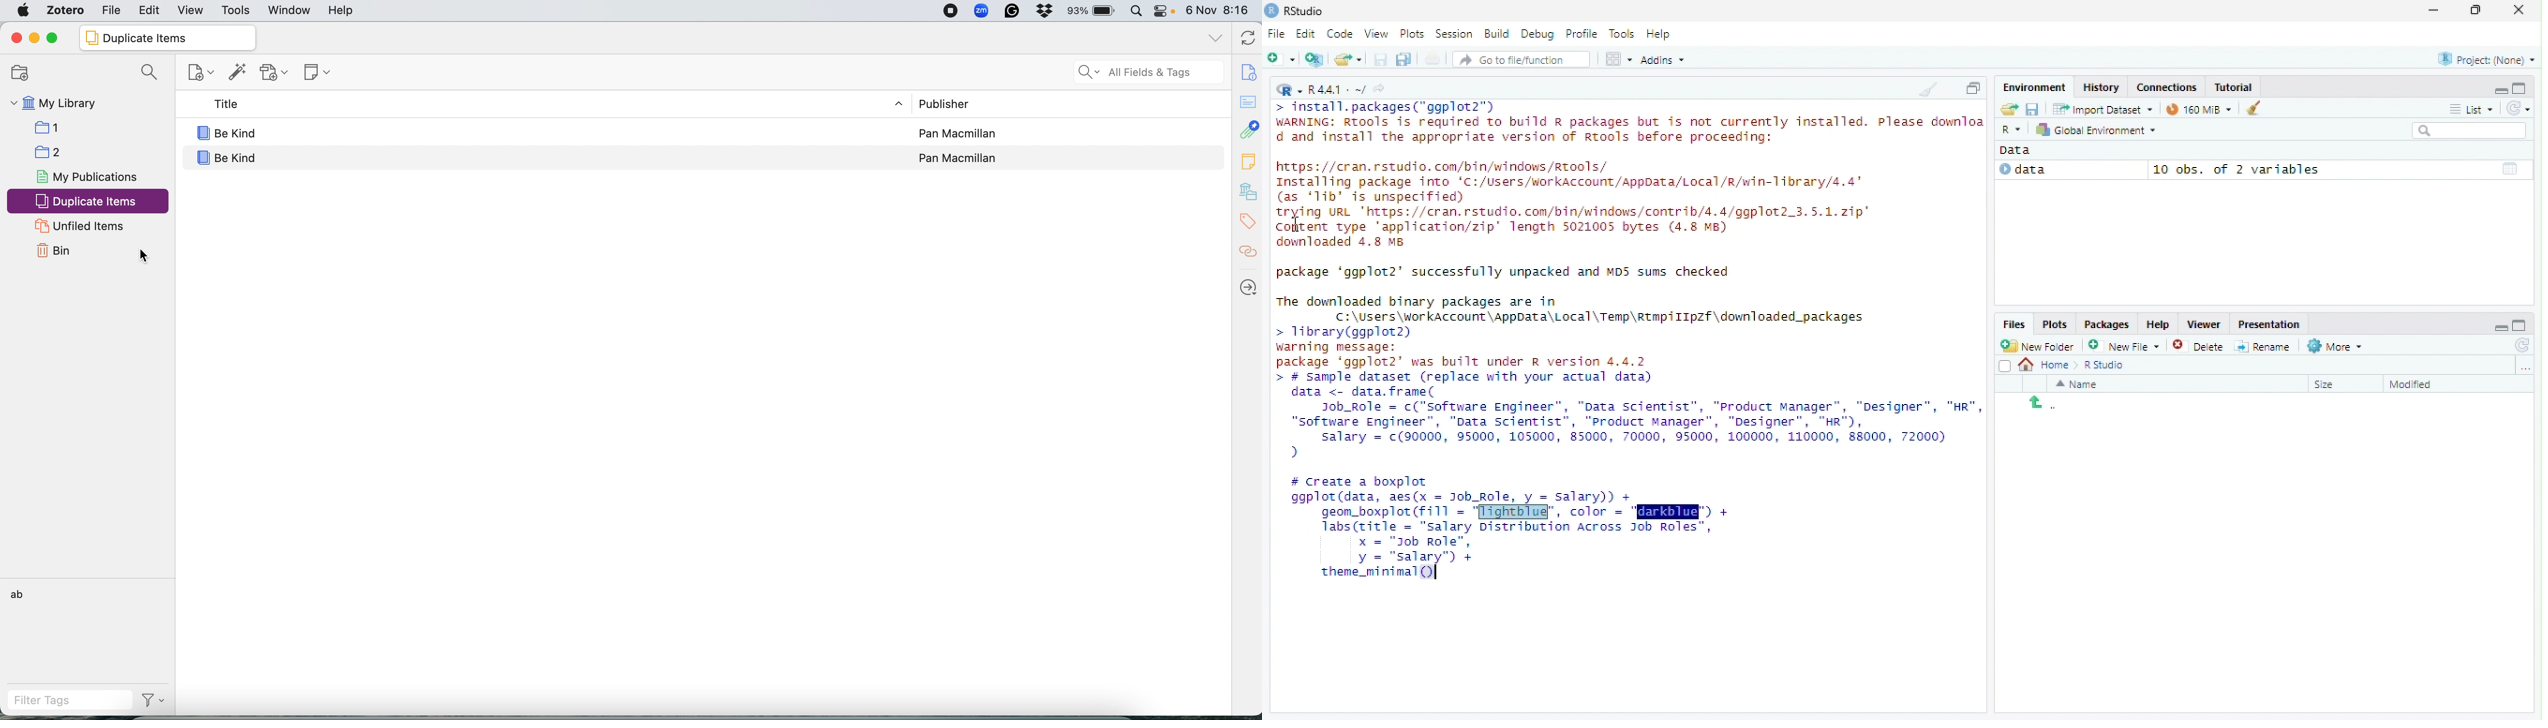  Describe the element at coordinates (2485, 58) in the screenshot. I see `Currently selected project - None` at that location.